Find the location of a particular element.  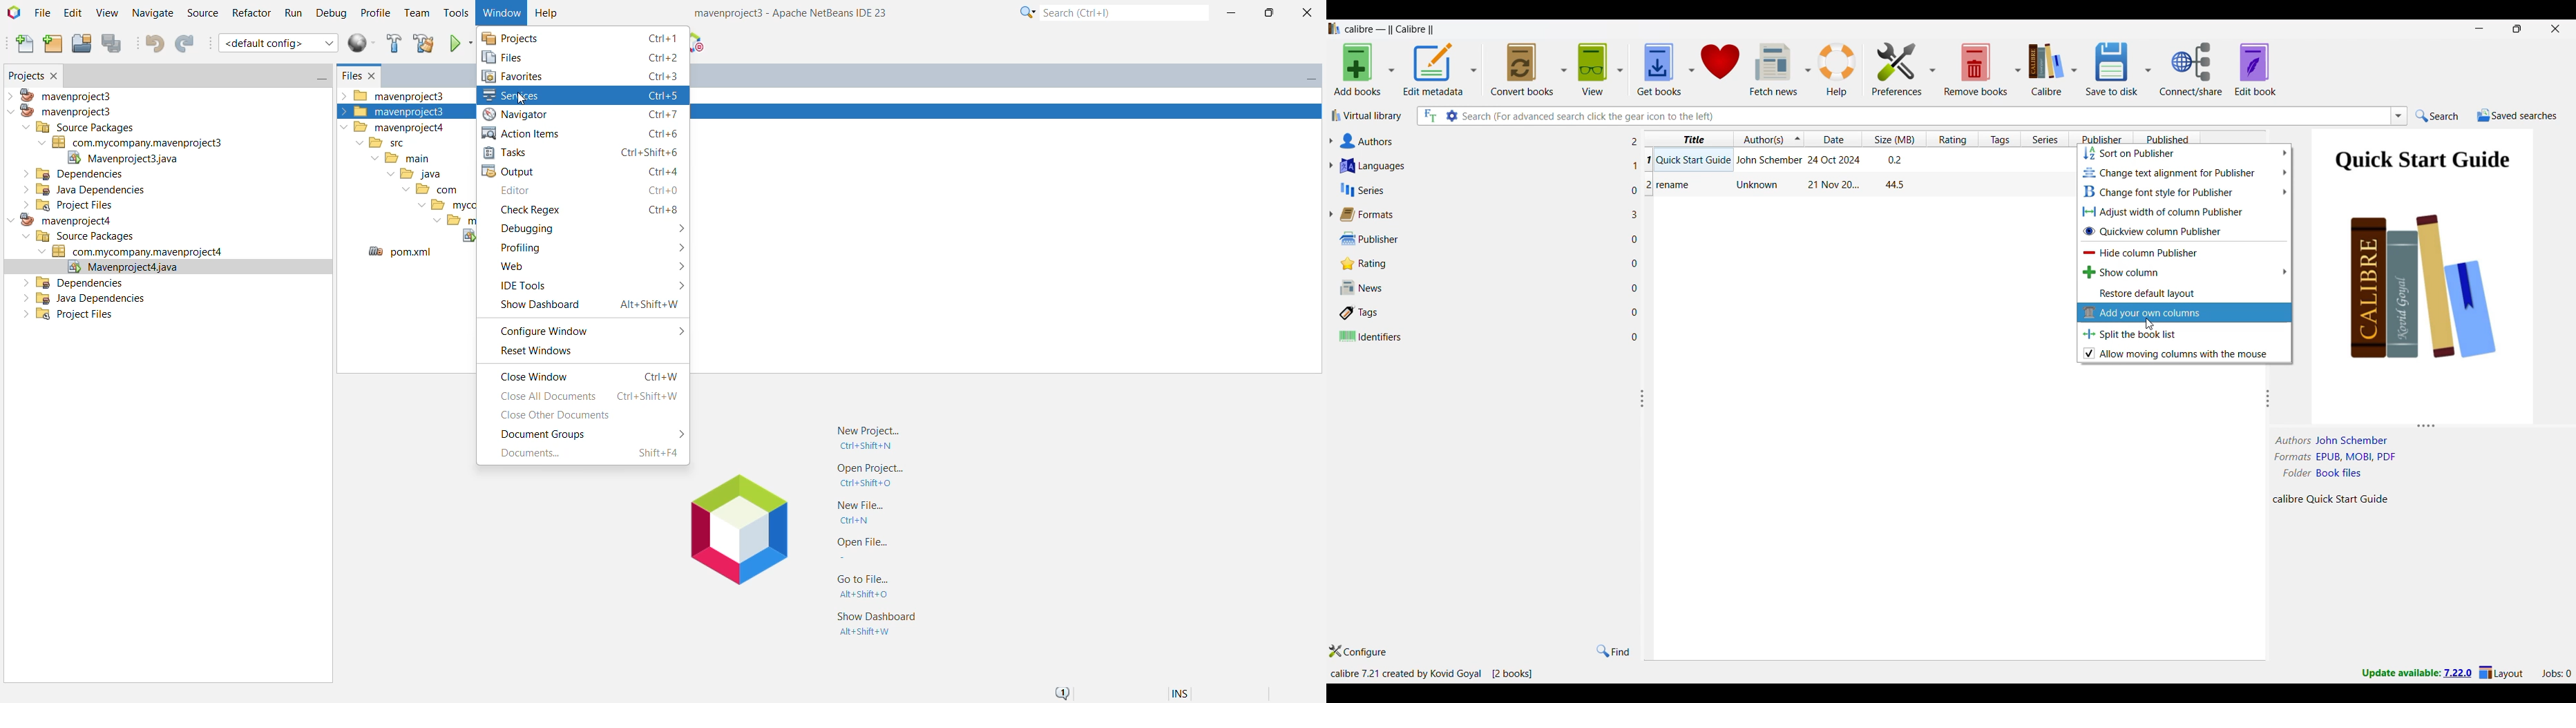

Author is located at coordinates (1768, 160).